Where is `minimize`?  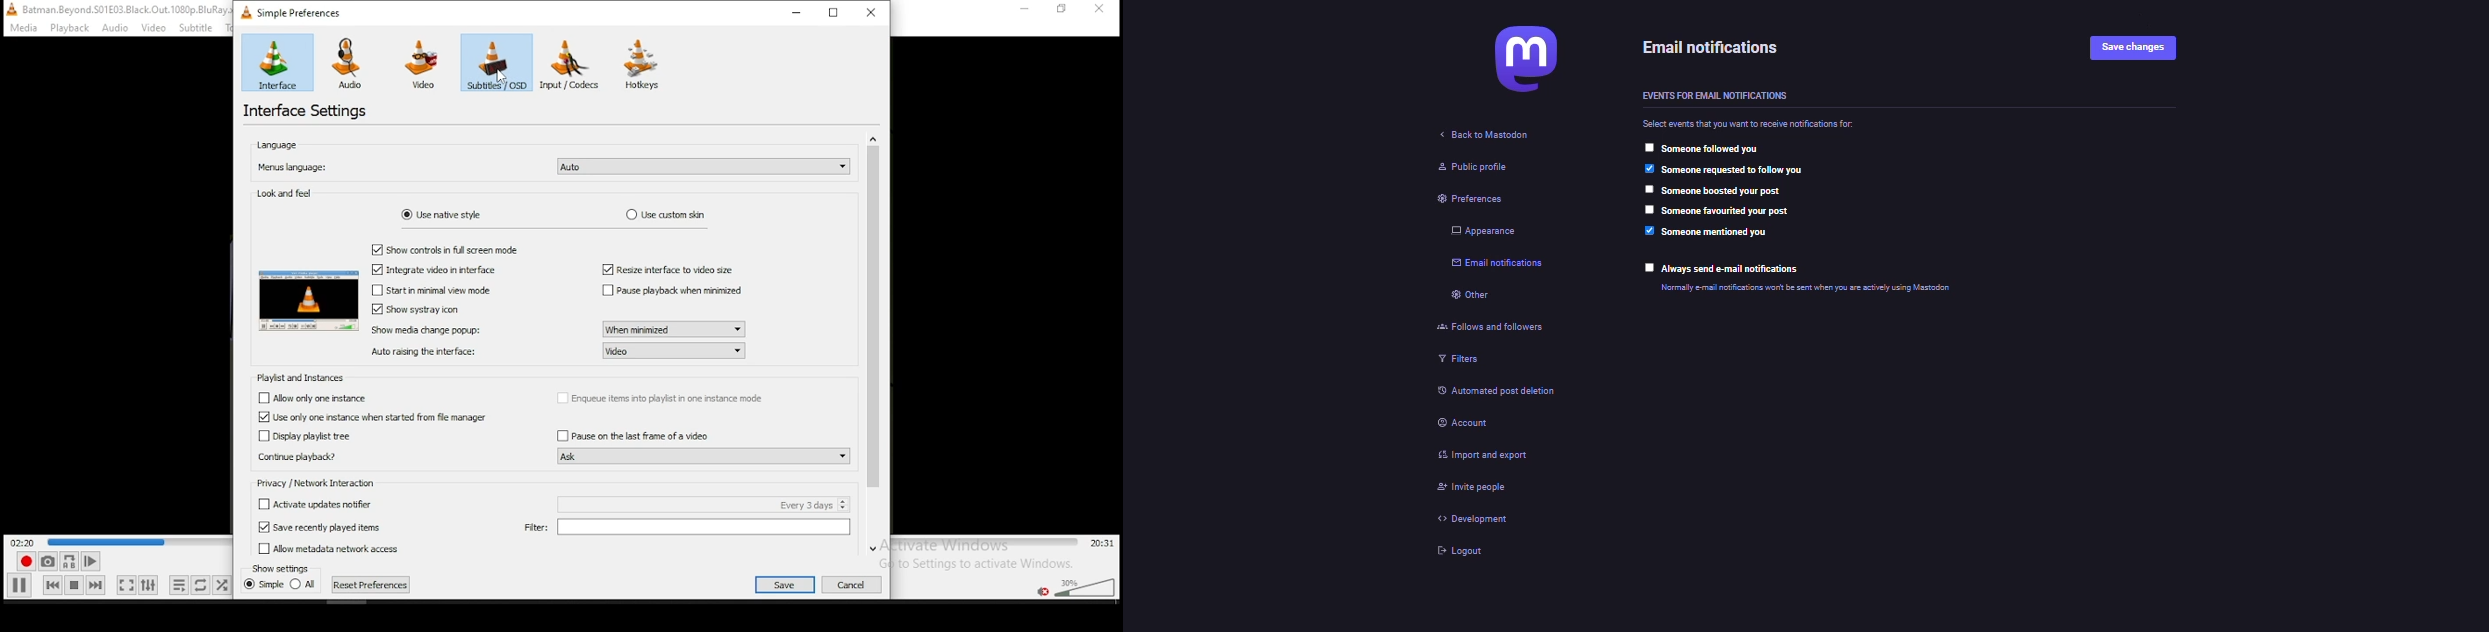 minimize is located at coordinates (796, 11).